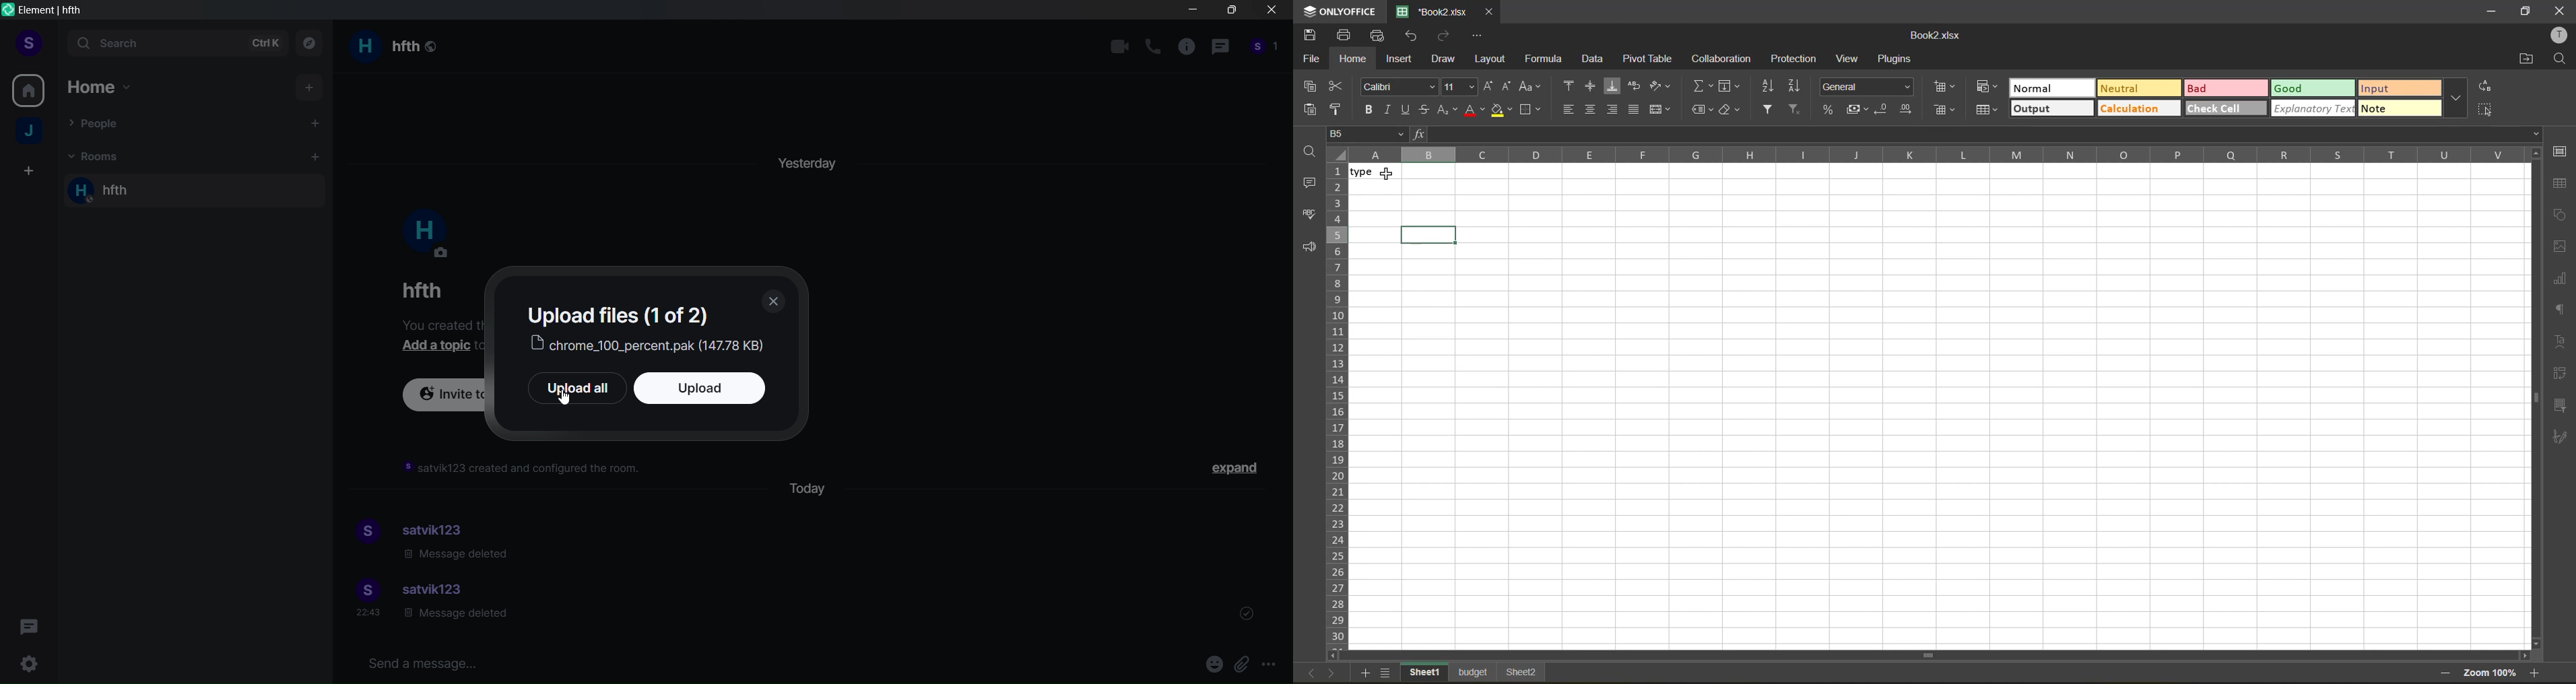 The image size is (2576, 700). Describe the element at coordinates (1794, 110) in the screenshot. I see `clear filter` at that location.